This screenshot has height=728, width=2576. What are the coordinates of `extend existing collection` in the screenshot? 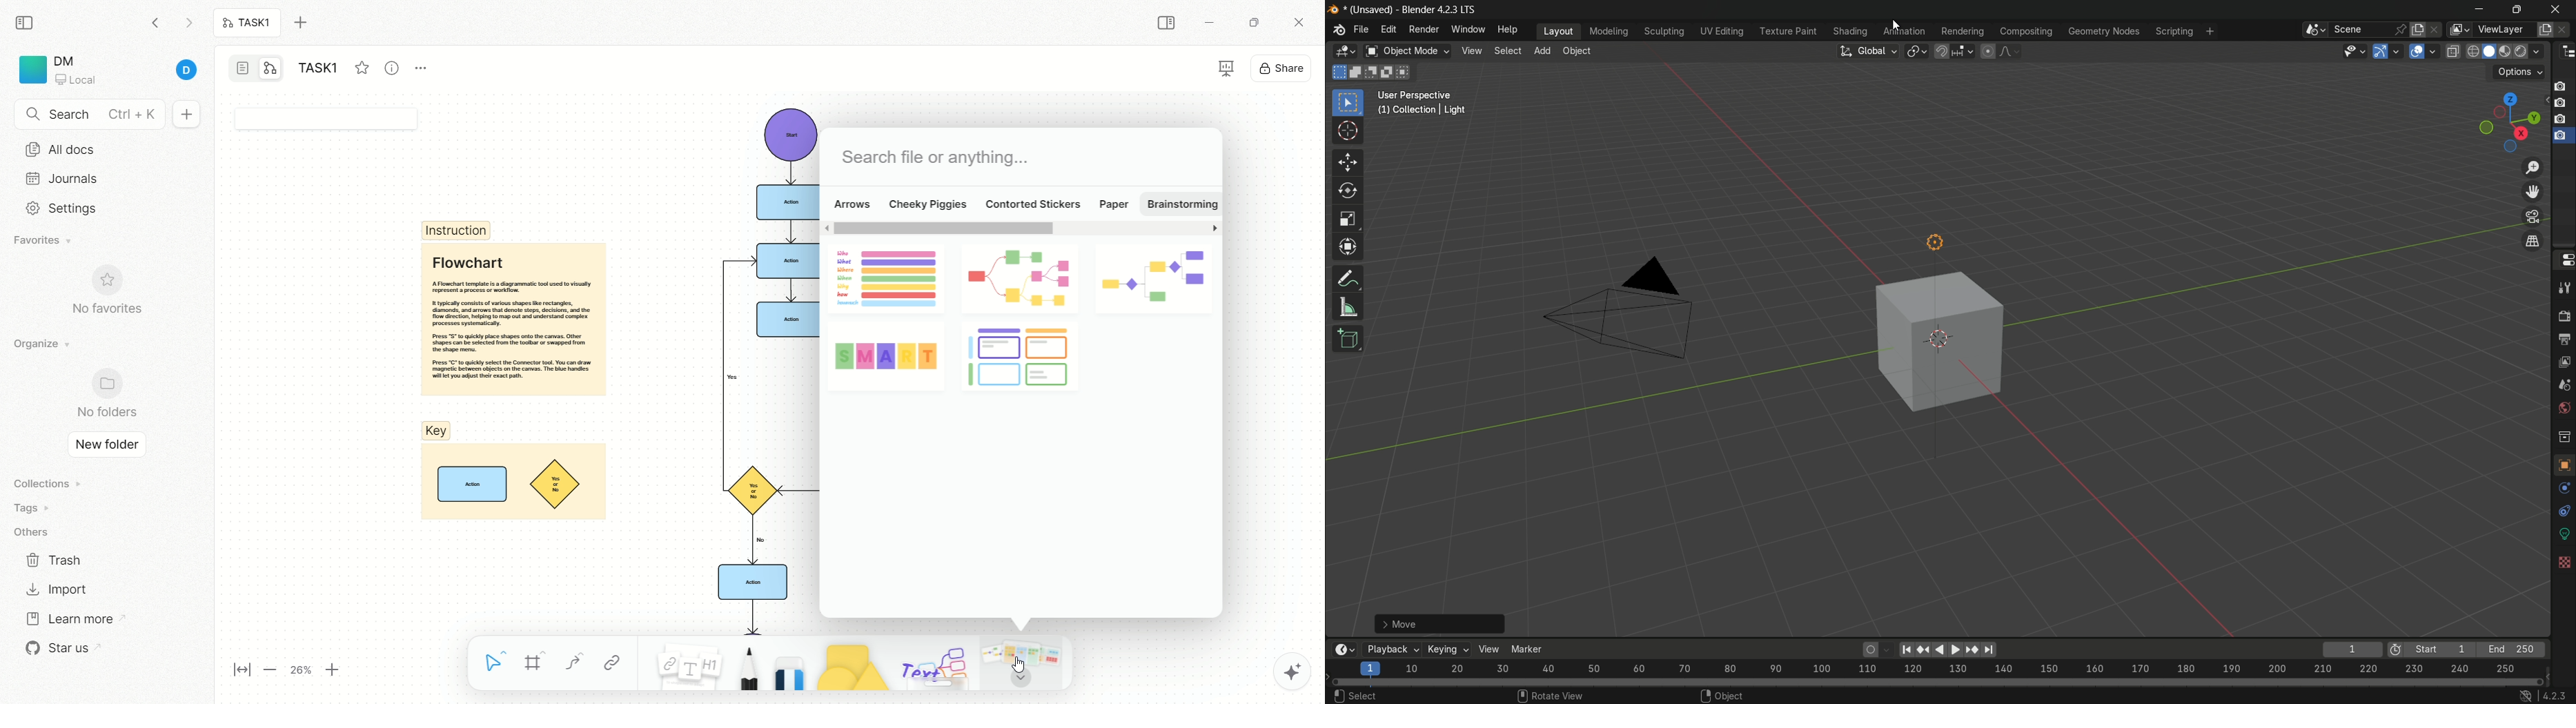 It's located at (1358, 72).